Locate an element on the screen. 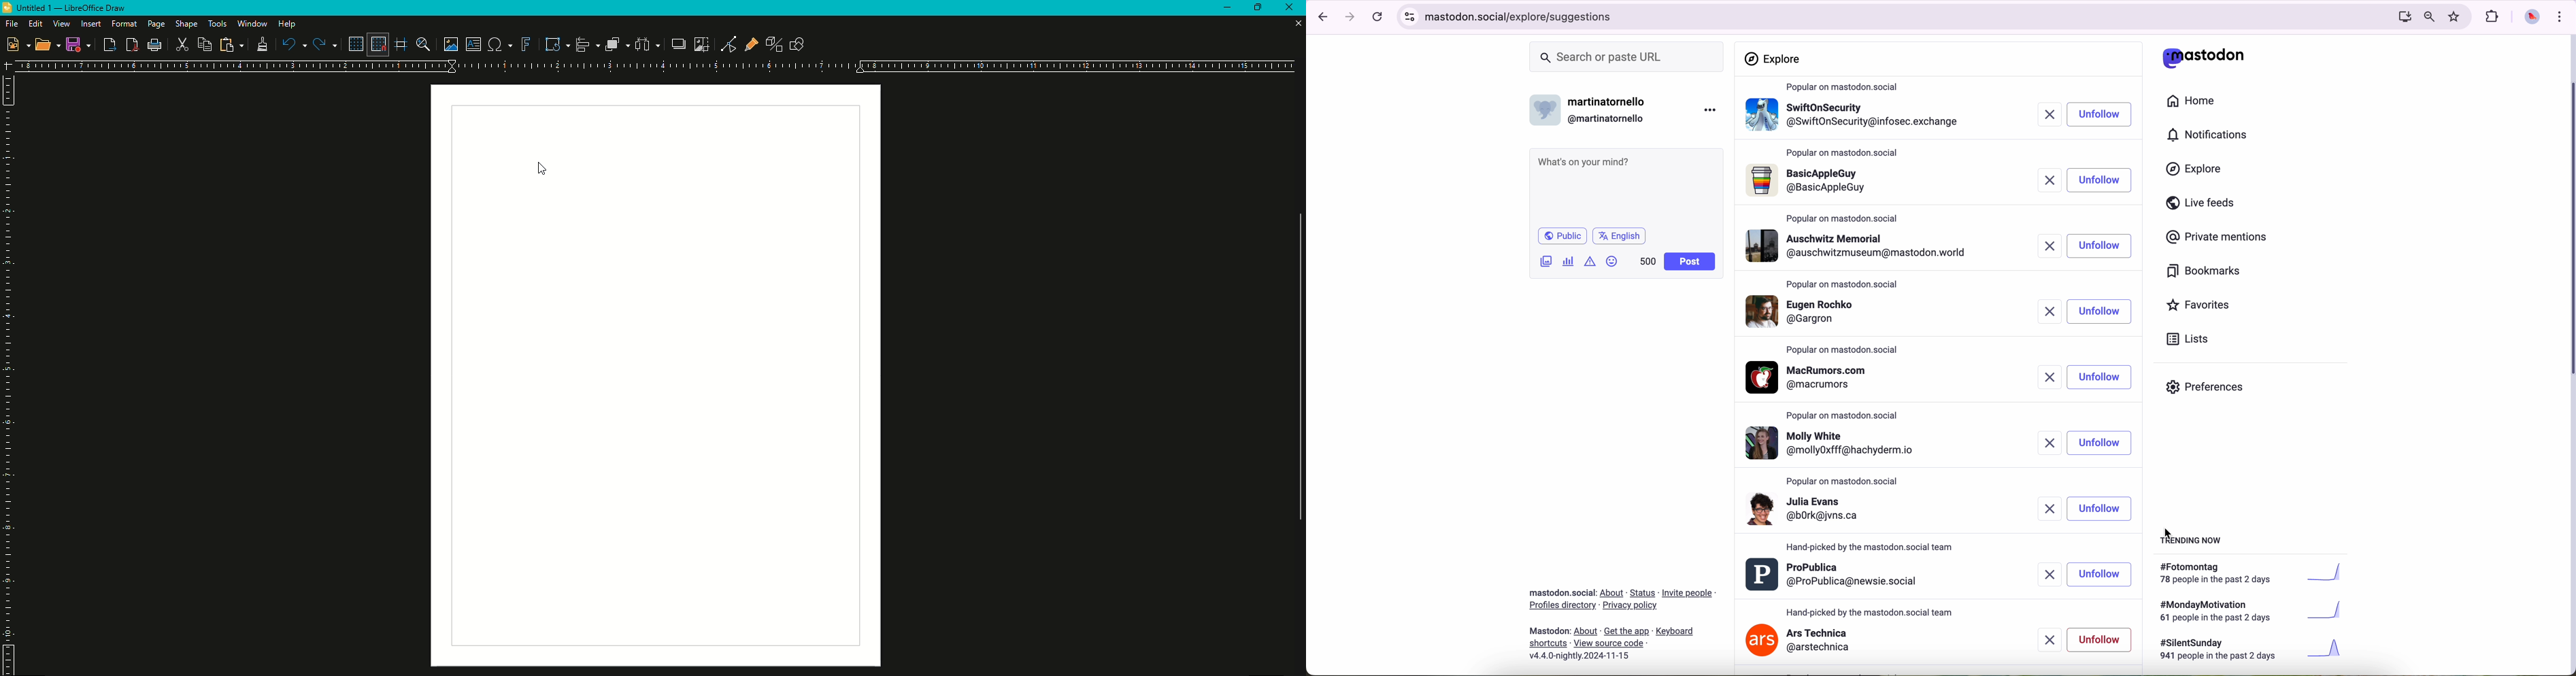 The width and height of the screenshot is (2576, 700). popular on mastodon.social is located at coordinates (1846, 349).